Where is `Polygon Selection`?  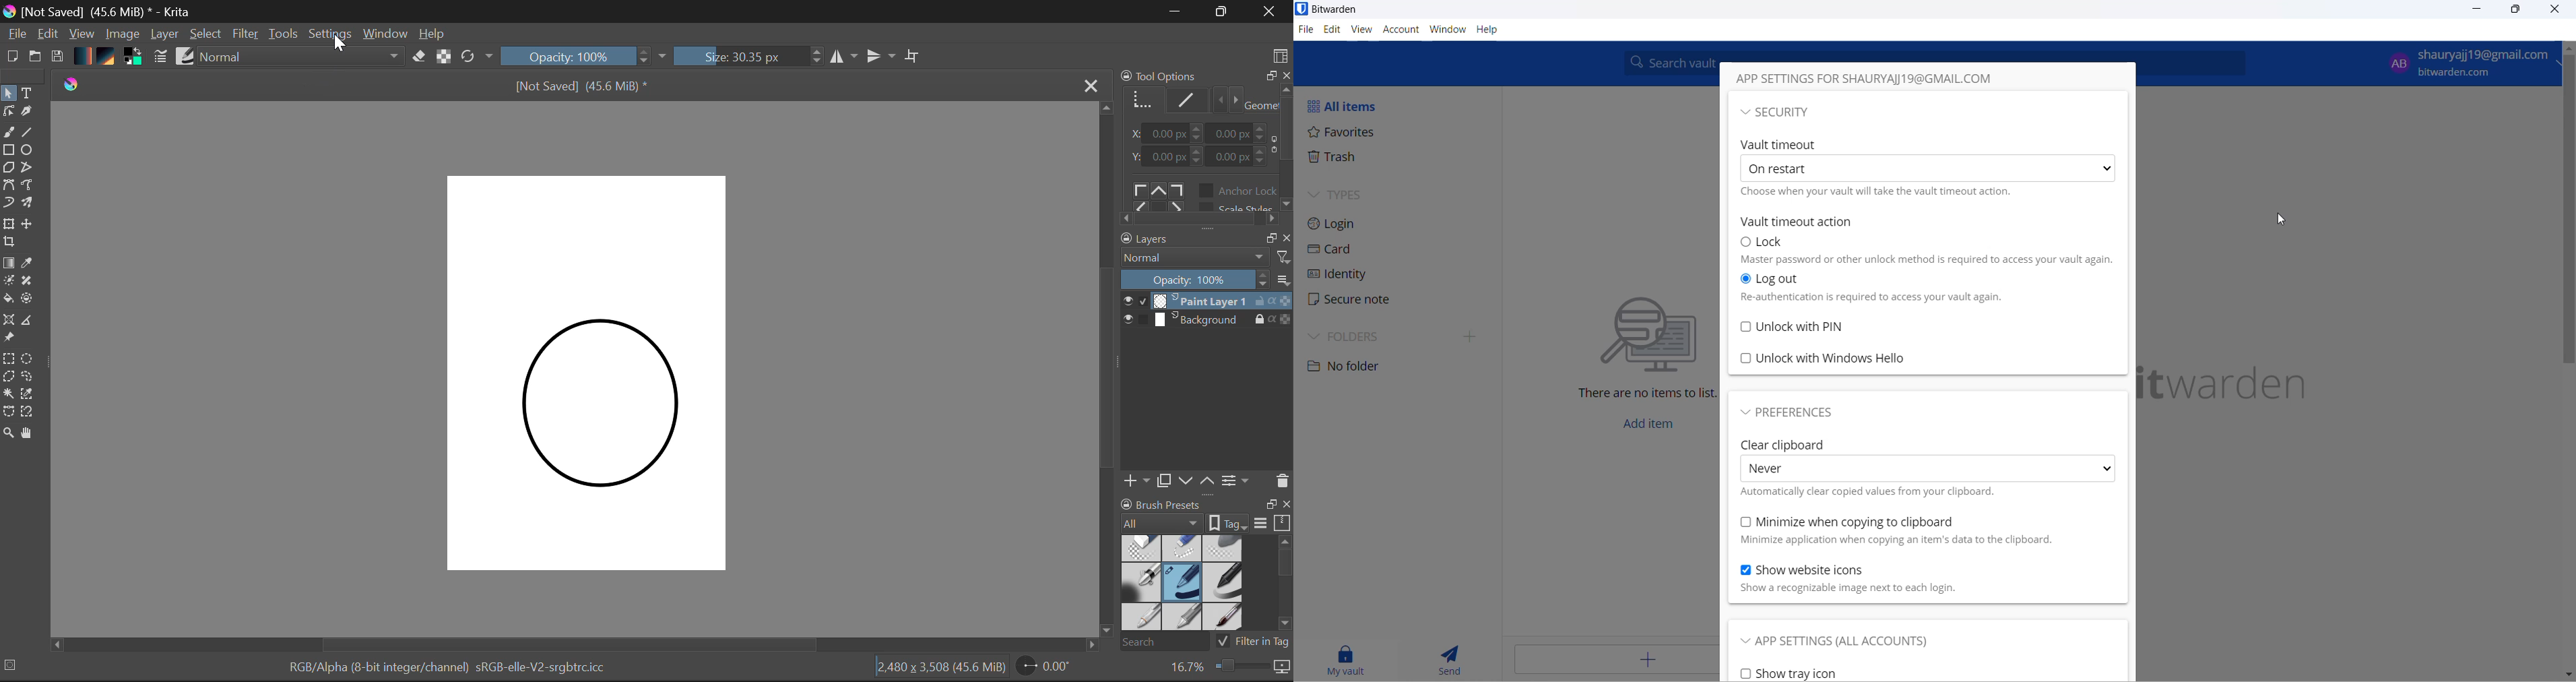
Polygon Selection is located at coordinates (9, 377).